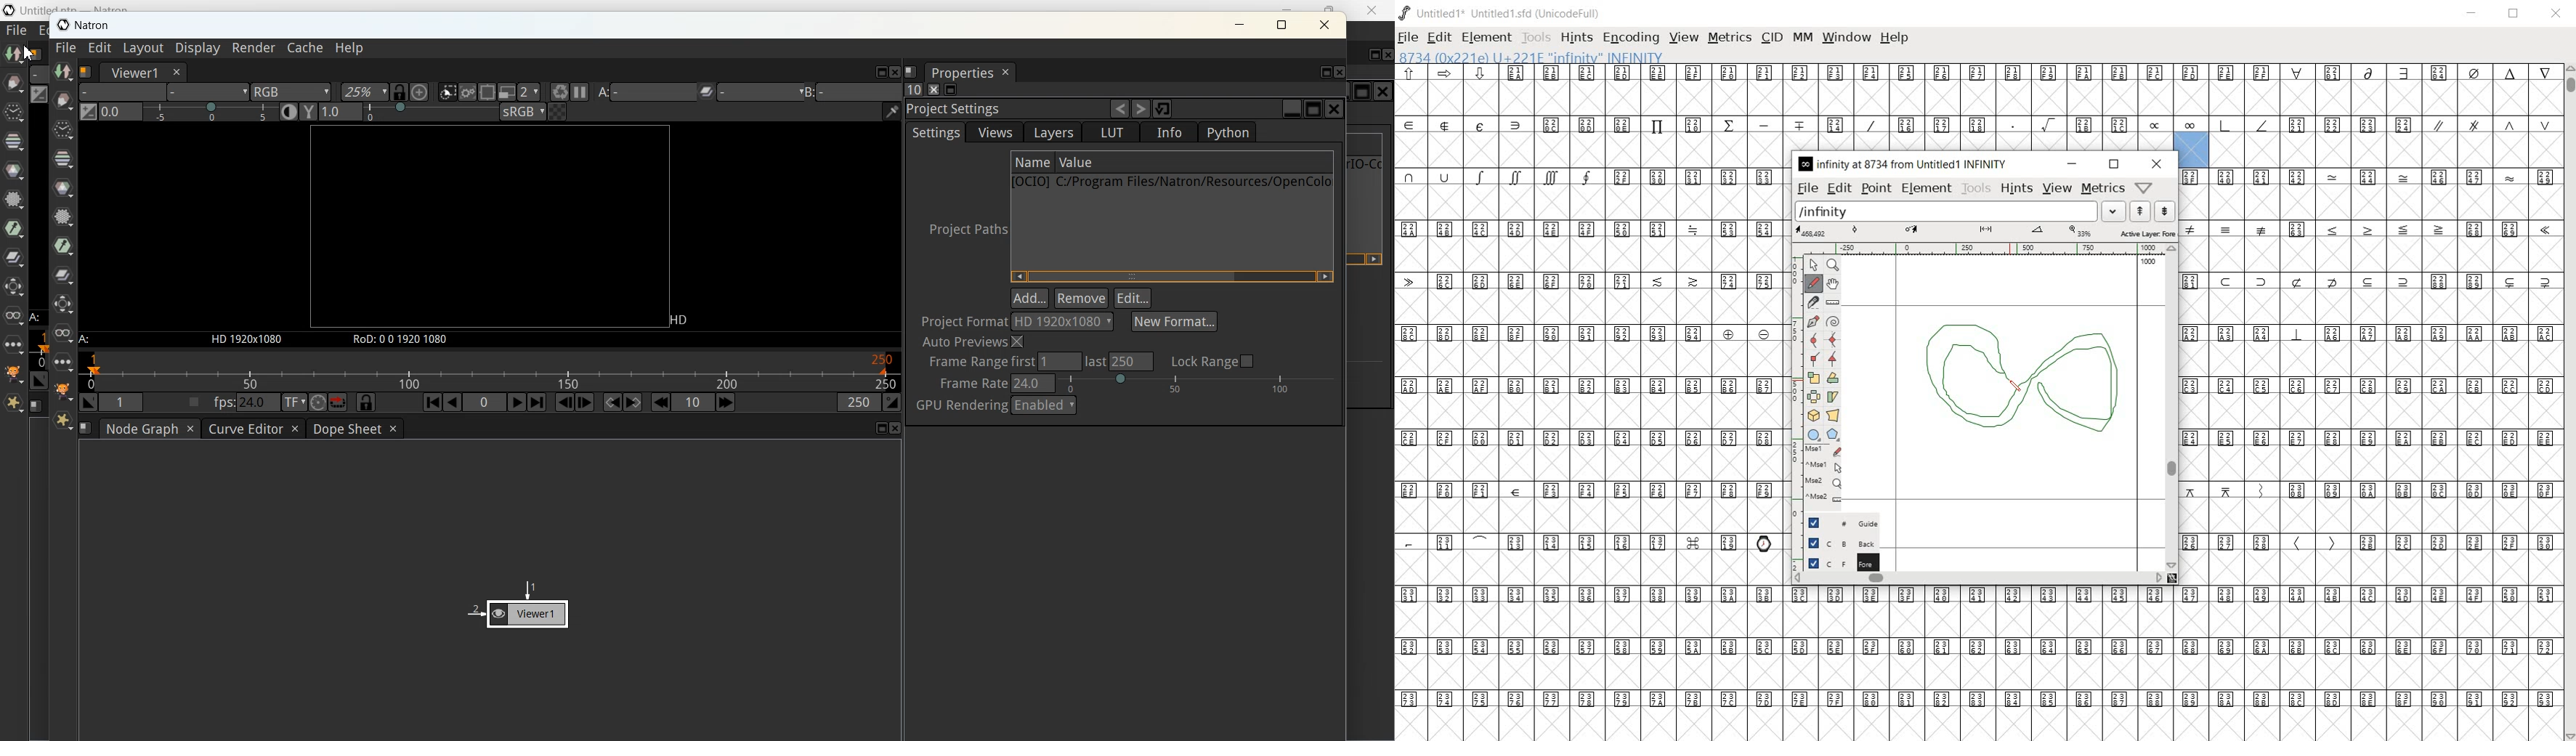  What do you see at coordinates (2297, 334) in the screenshot?
I see `symbol` at bounding box center [2297, 334].